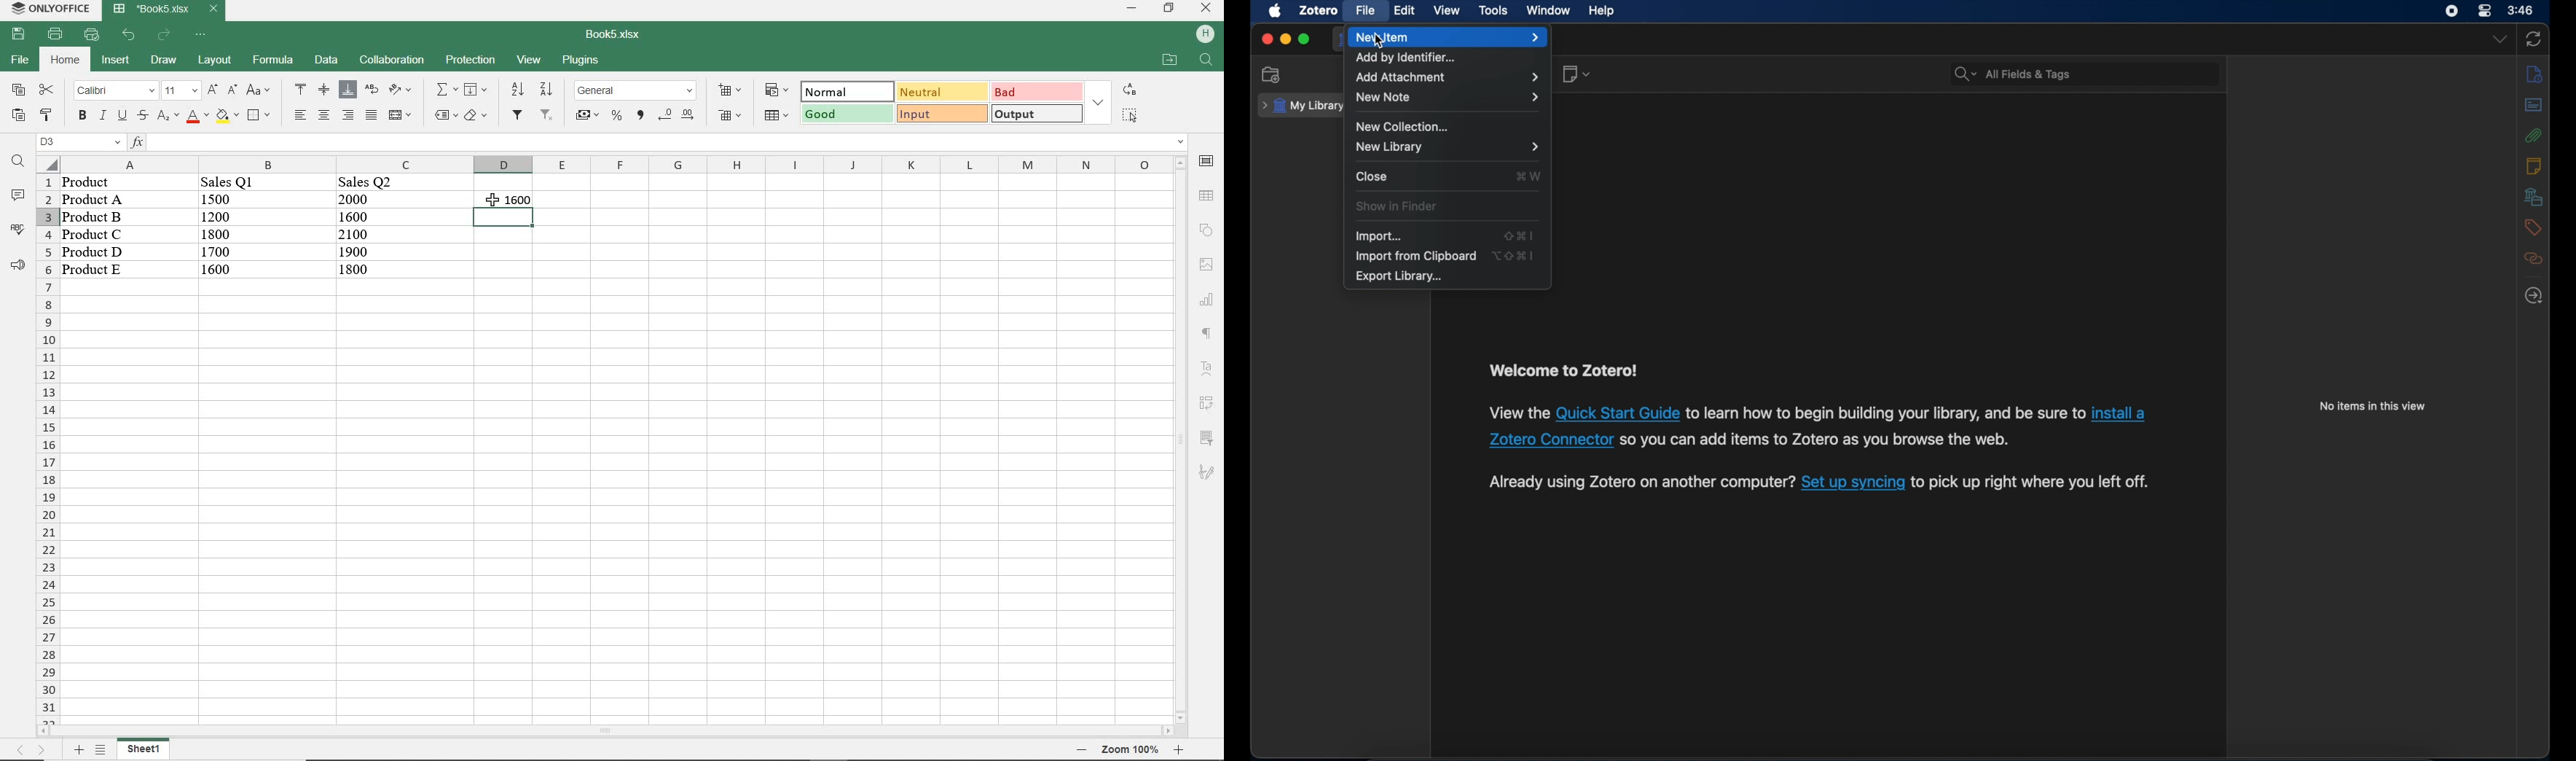  I want to click on new note, so click(1576, 74).